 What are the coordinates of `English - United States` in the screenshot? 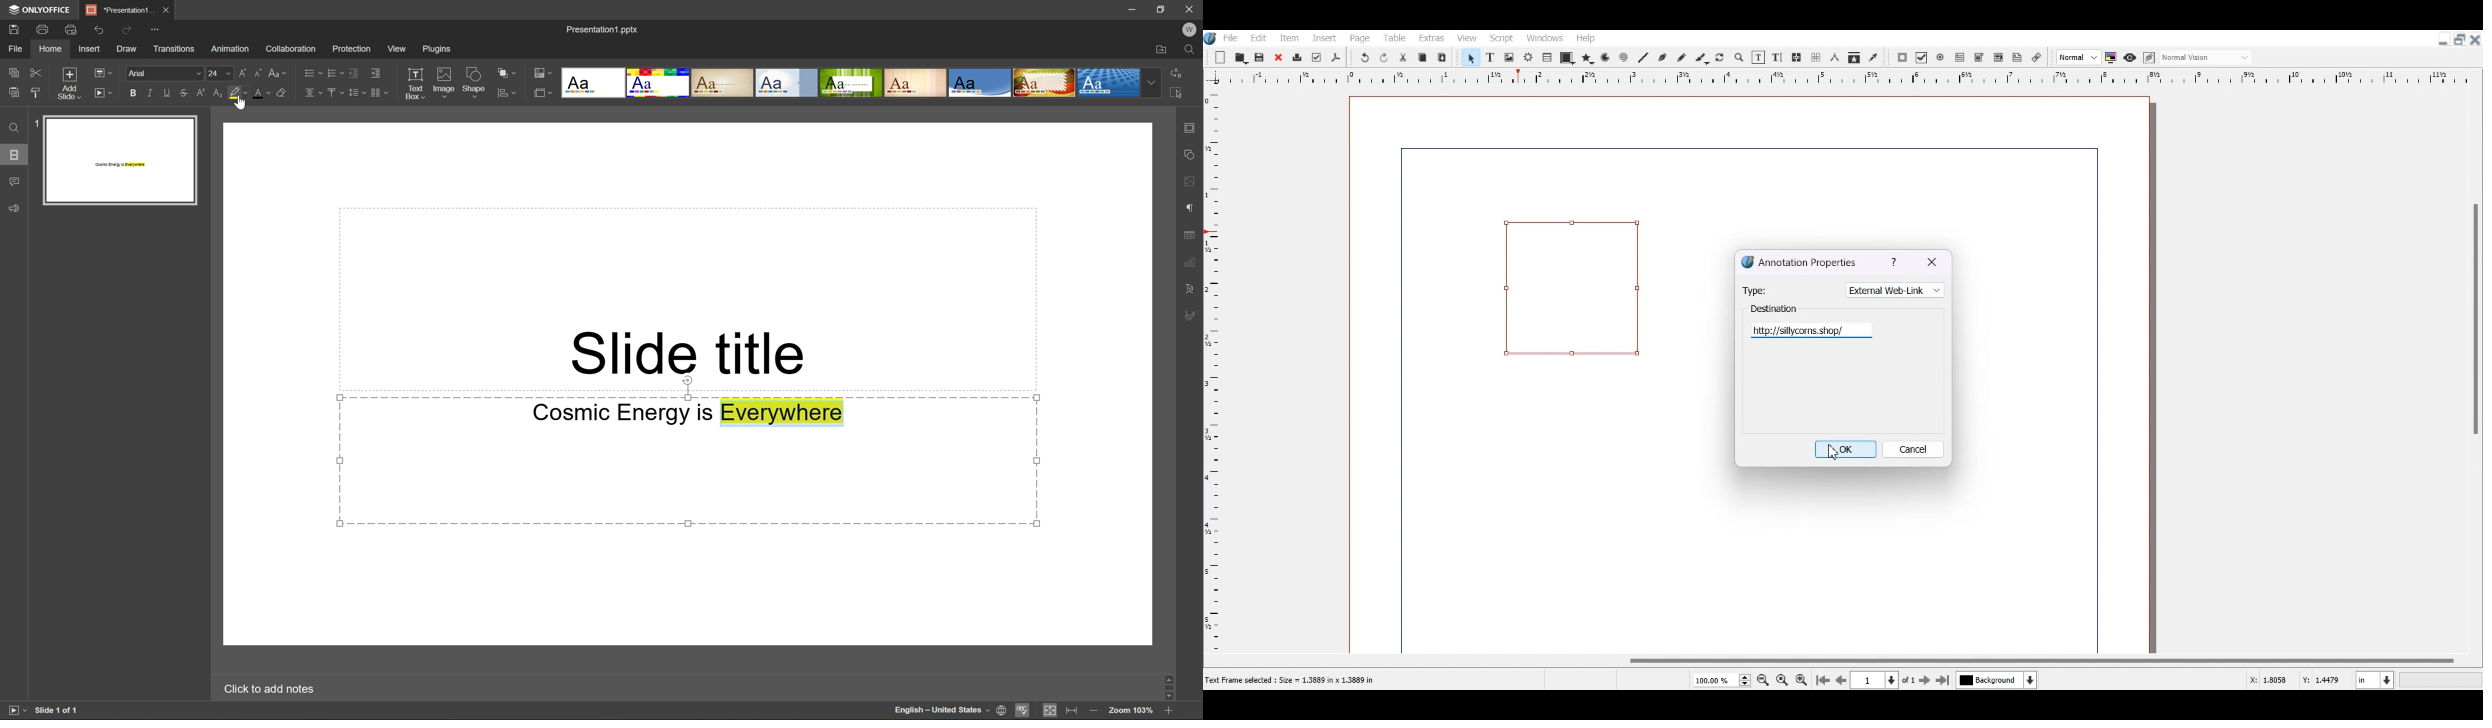 It's located at (941, 711).